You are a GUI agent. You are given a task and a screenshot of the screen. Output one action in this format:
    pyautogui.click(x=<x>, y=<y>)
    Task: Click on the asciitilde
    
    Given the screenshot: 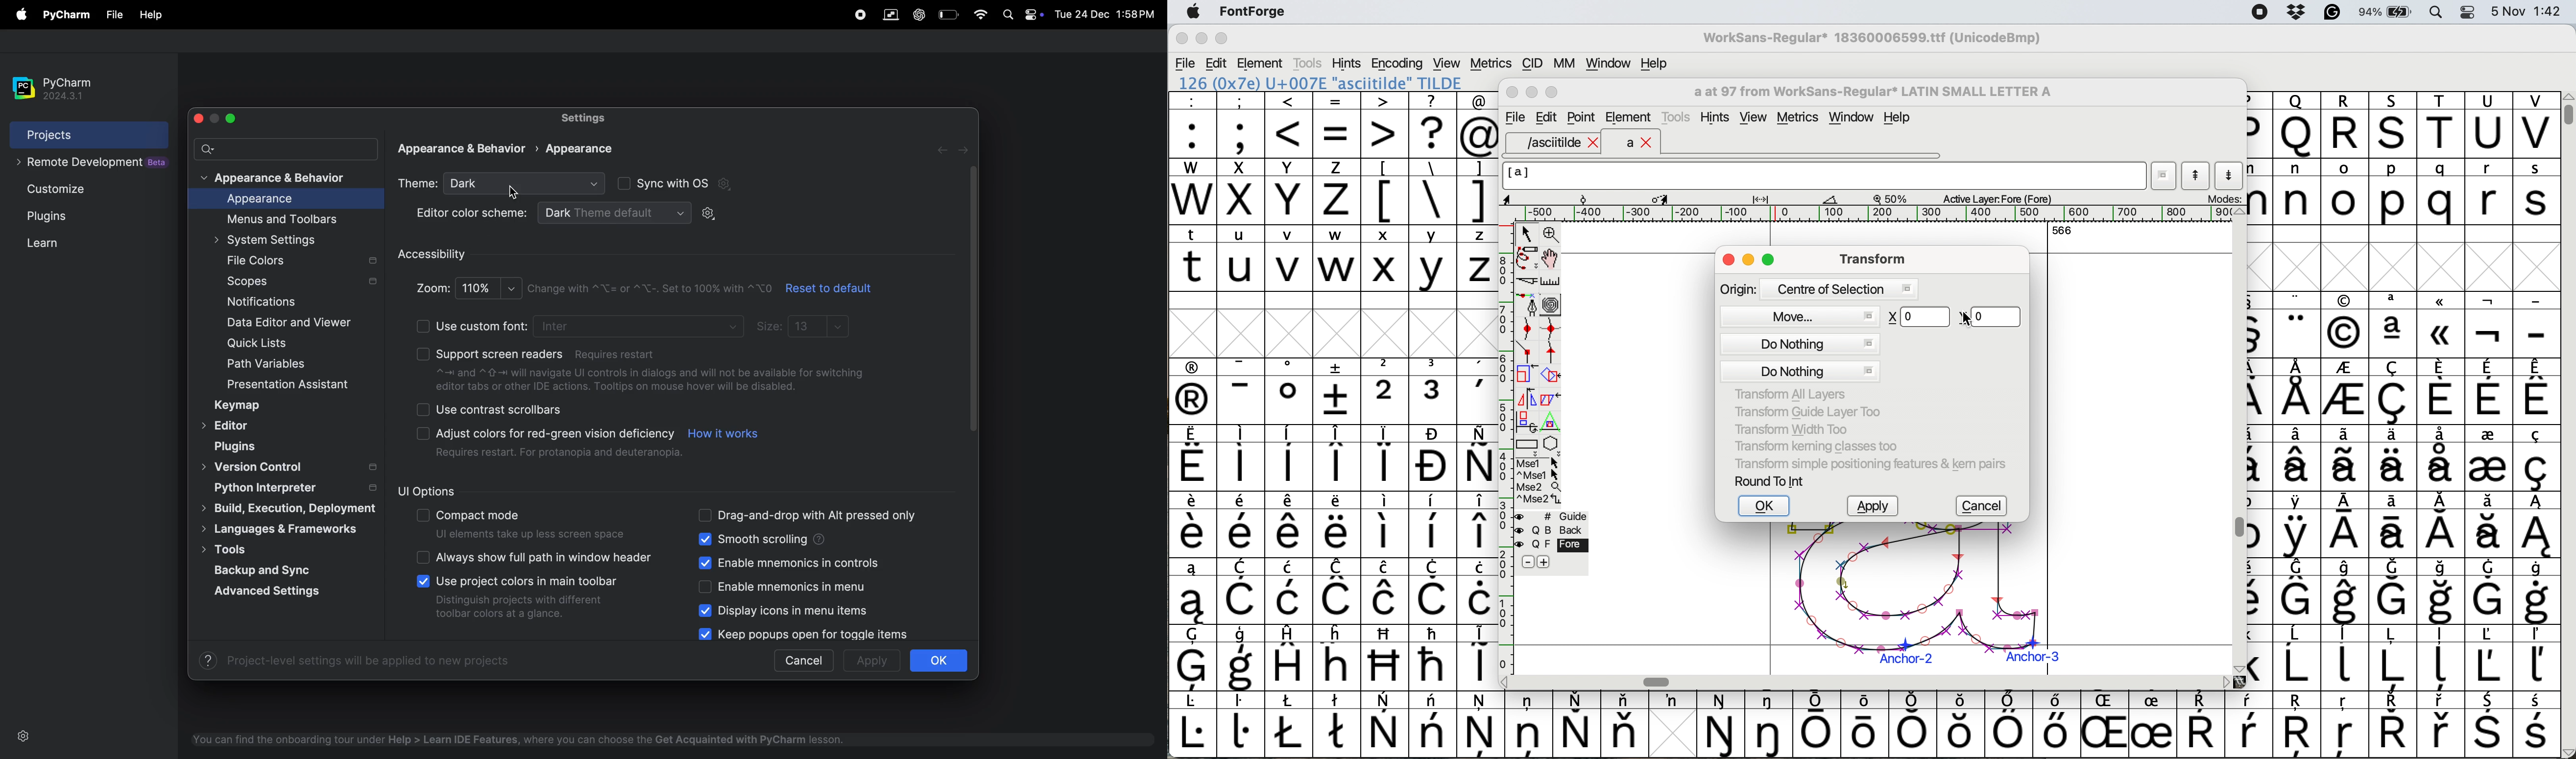 What is the action you would take?
    pyautogui.click(x=1560, y=142)
    